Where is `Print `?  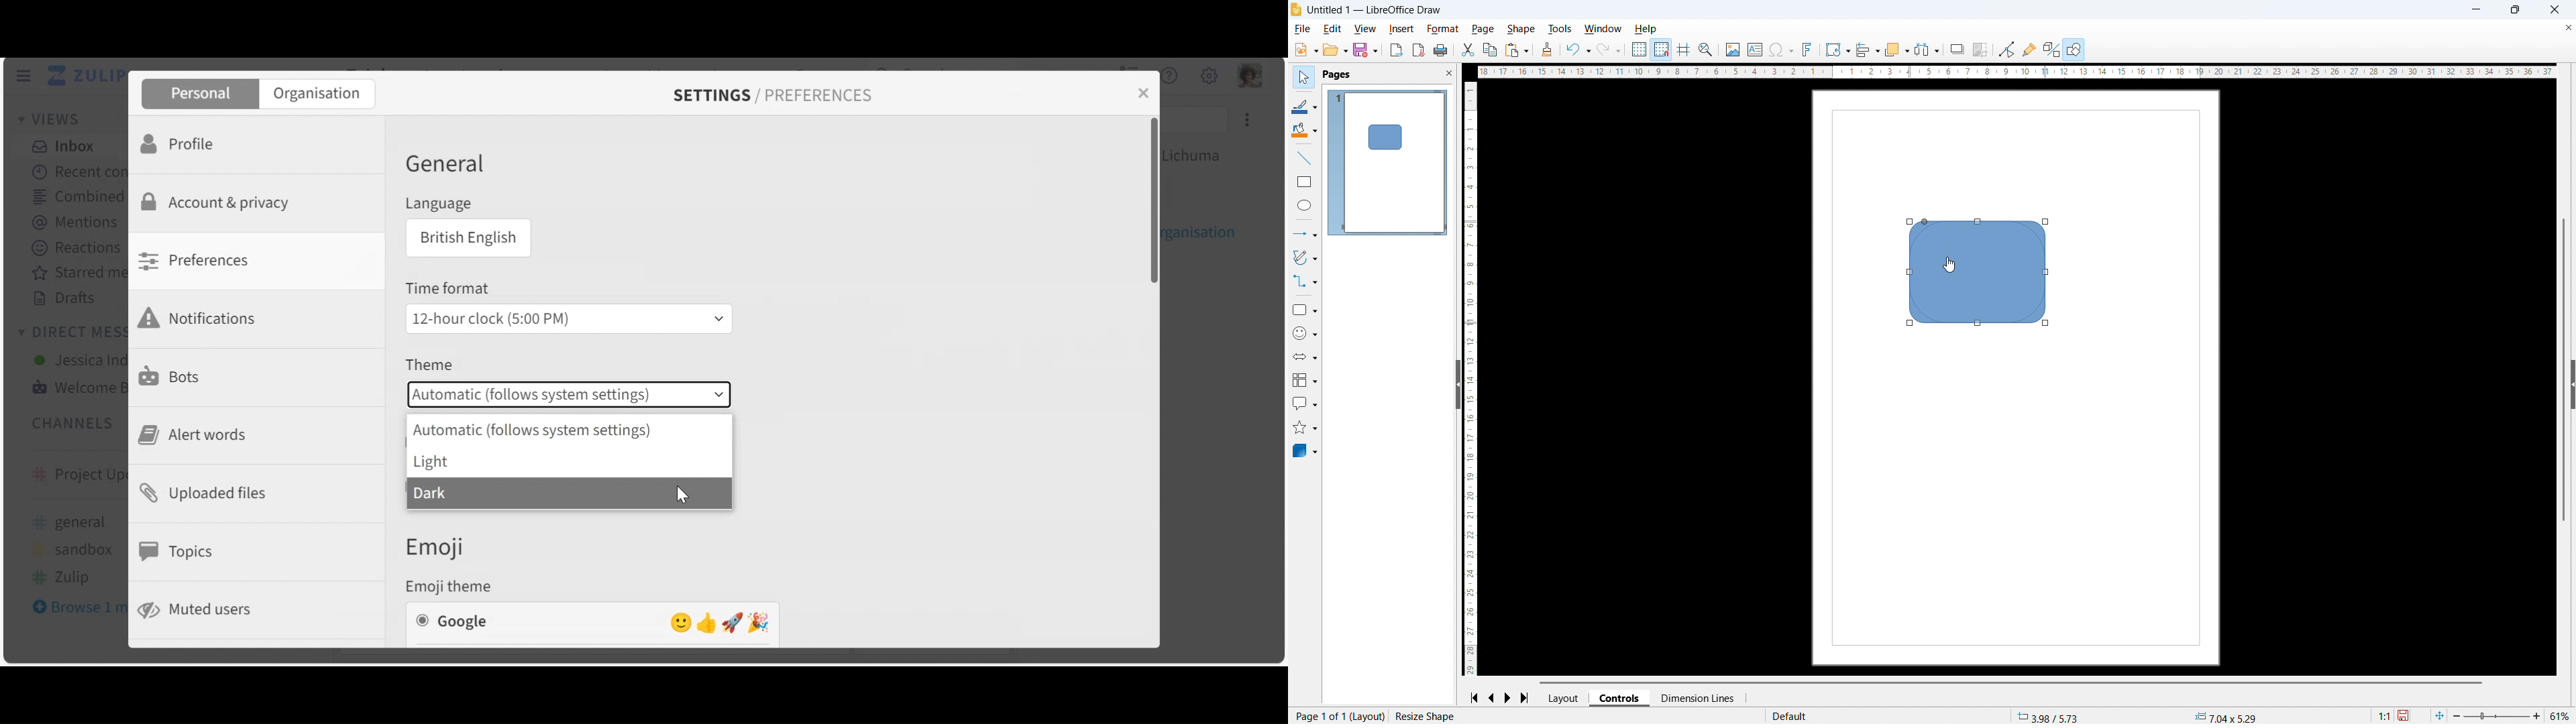
Print  is located at coordinates (1441, 50).